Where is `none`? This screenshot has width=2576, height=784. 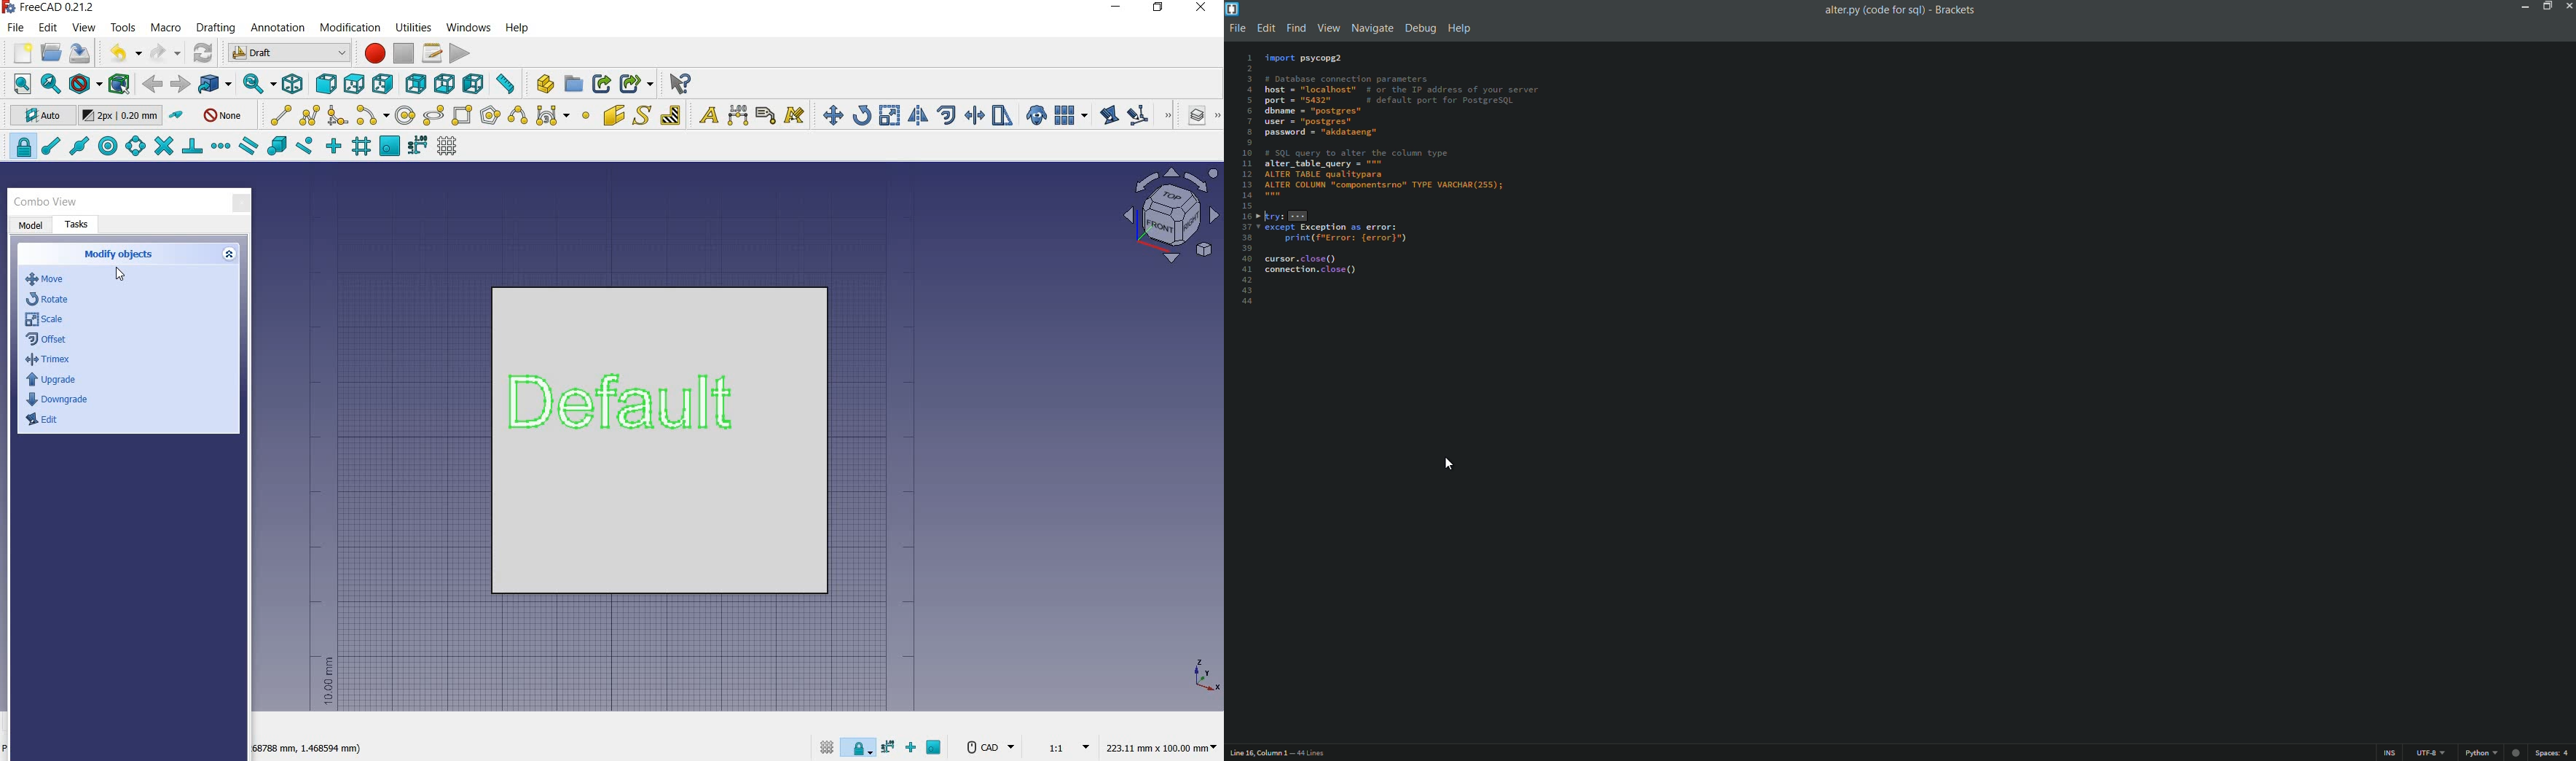 none is located at coordinates (224, 114).